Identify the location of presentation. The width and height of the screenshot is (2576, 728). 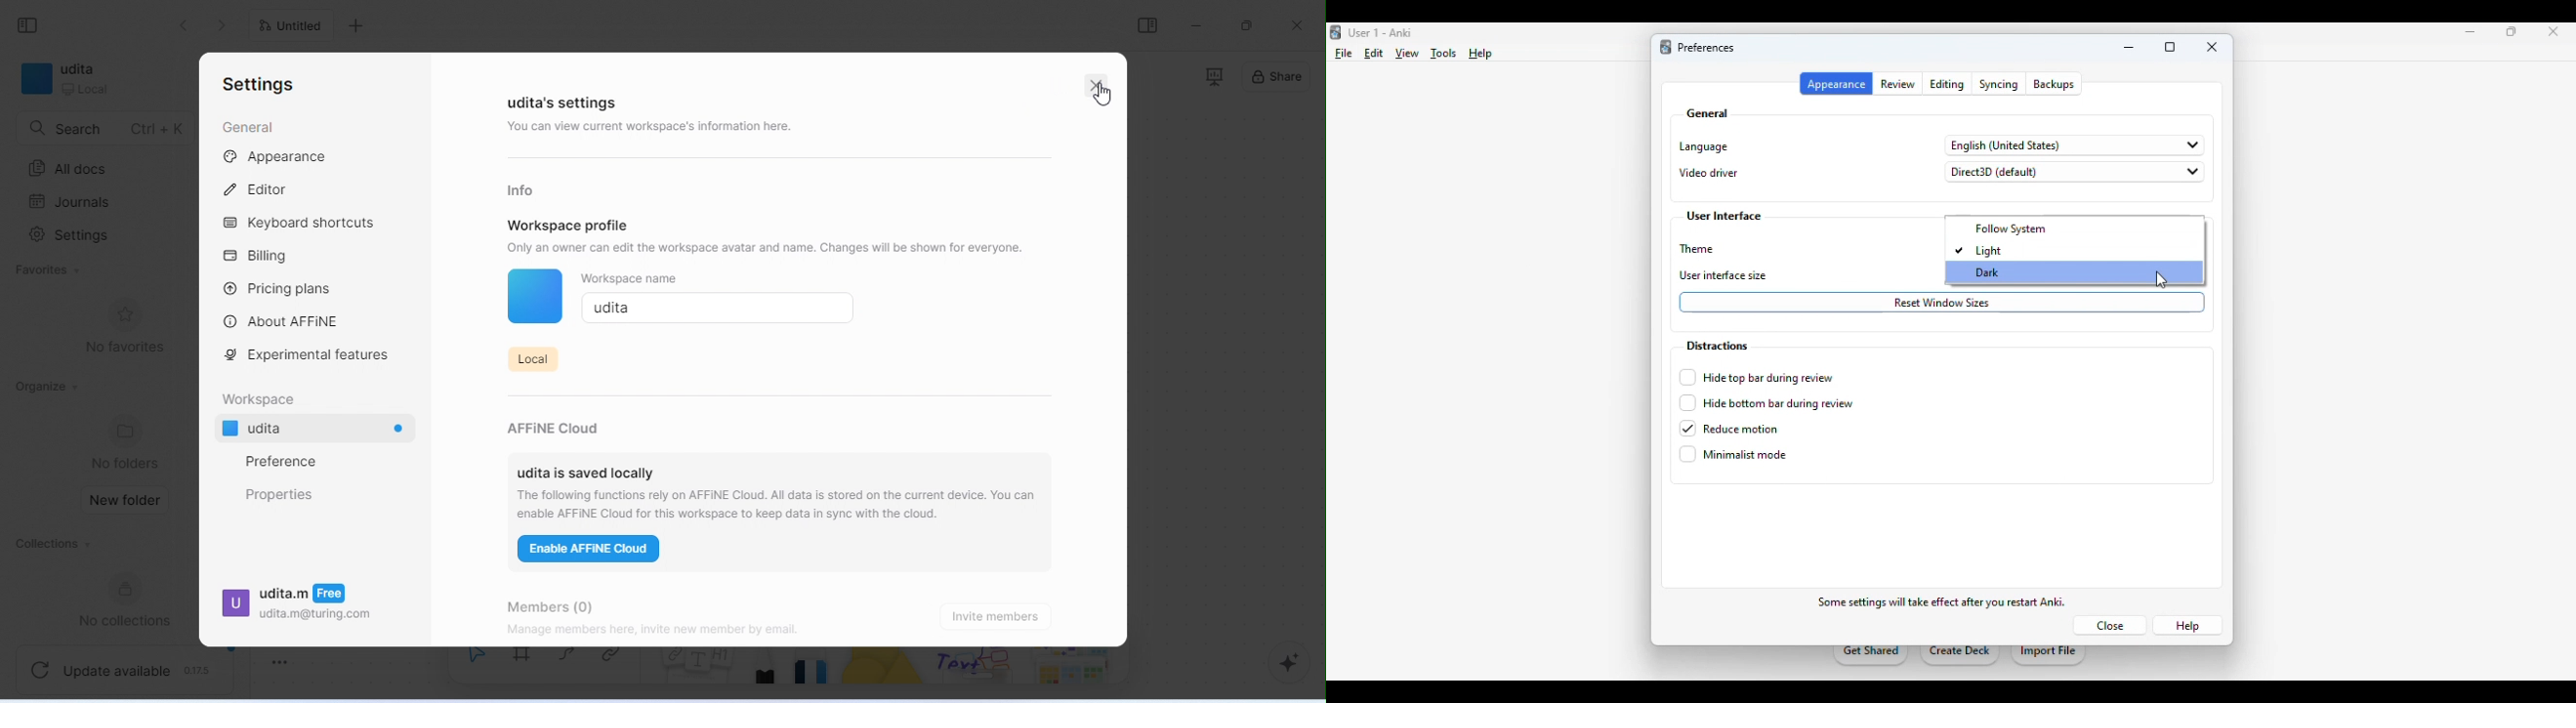
(1213, 77).